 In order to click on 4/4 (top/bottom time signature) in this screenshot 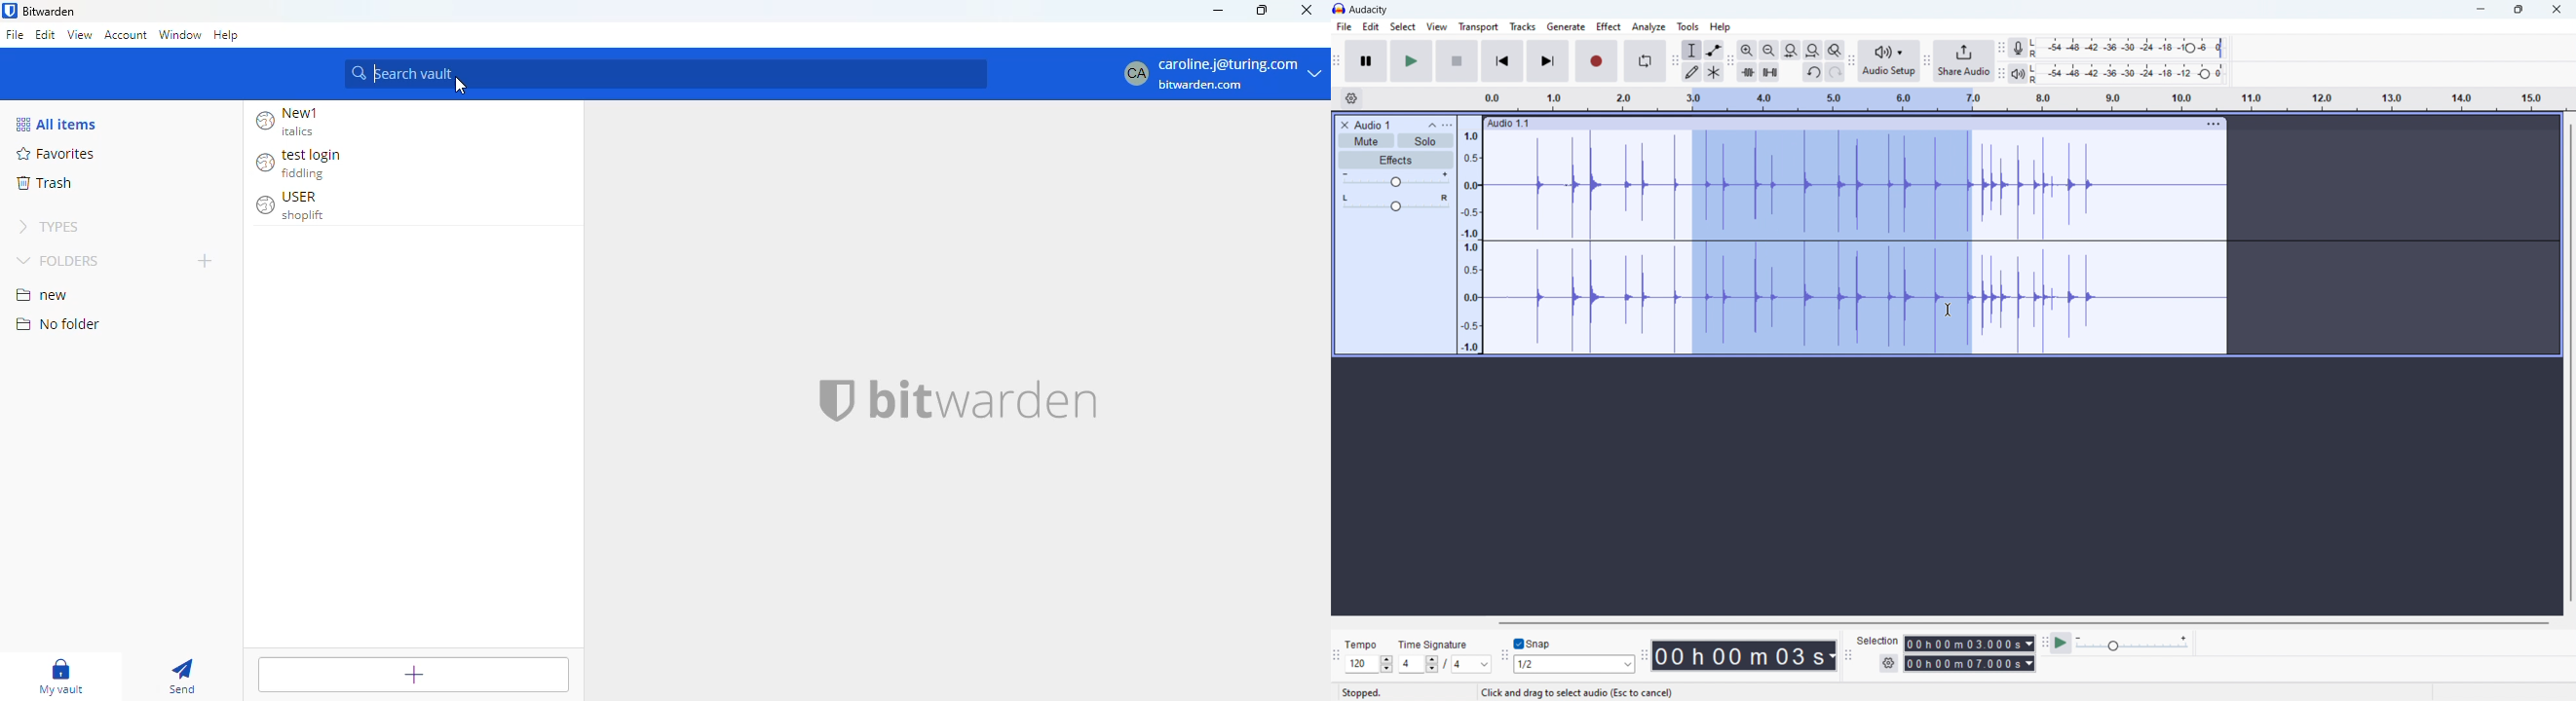, I will do `click(1442, 666)`.